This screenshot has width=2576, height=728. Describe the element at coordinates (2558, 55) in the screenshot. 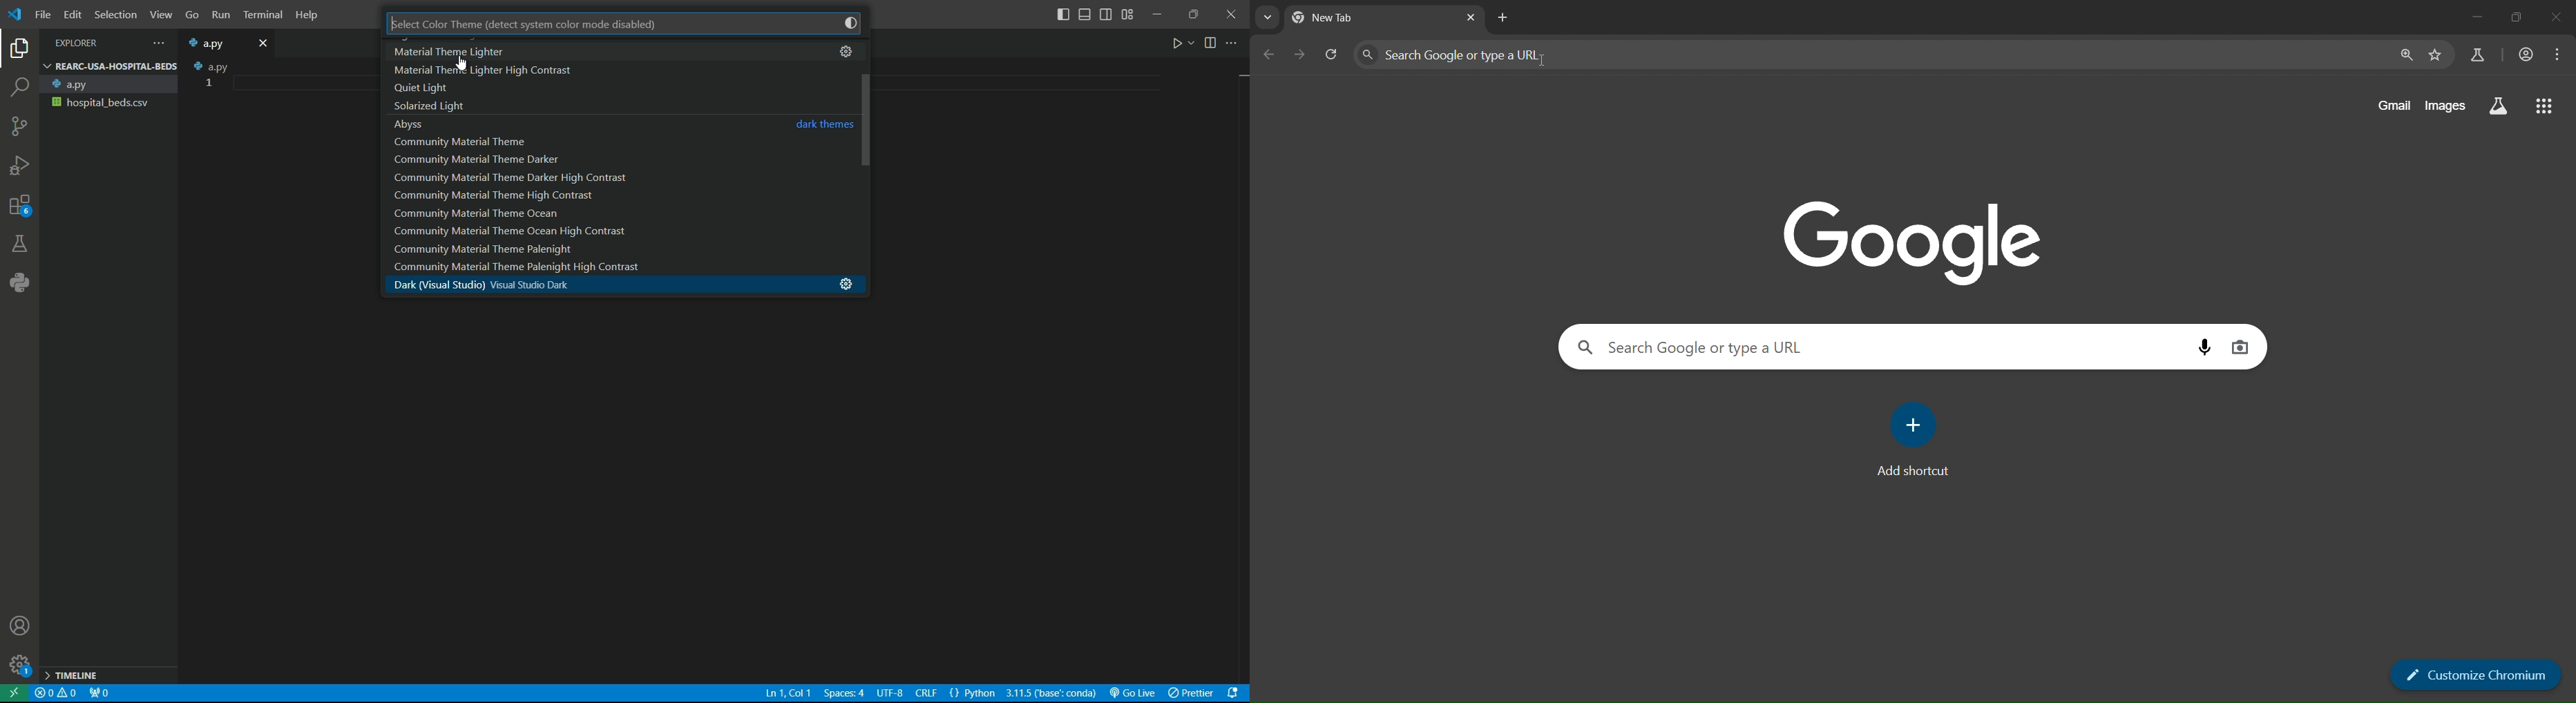

I see `menu` at that location.